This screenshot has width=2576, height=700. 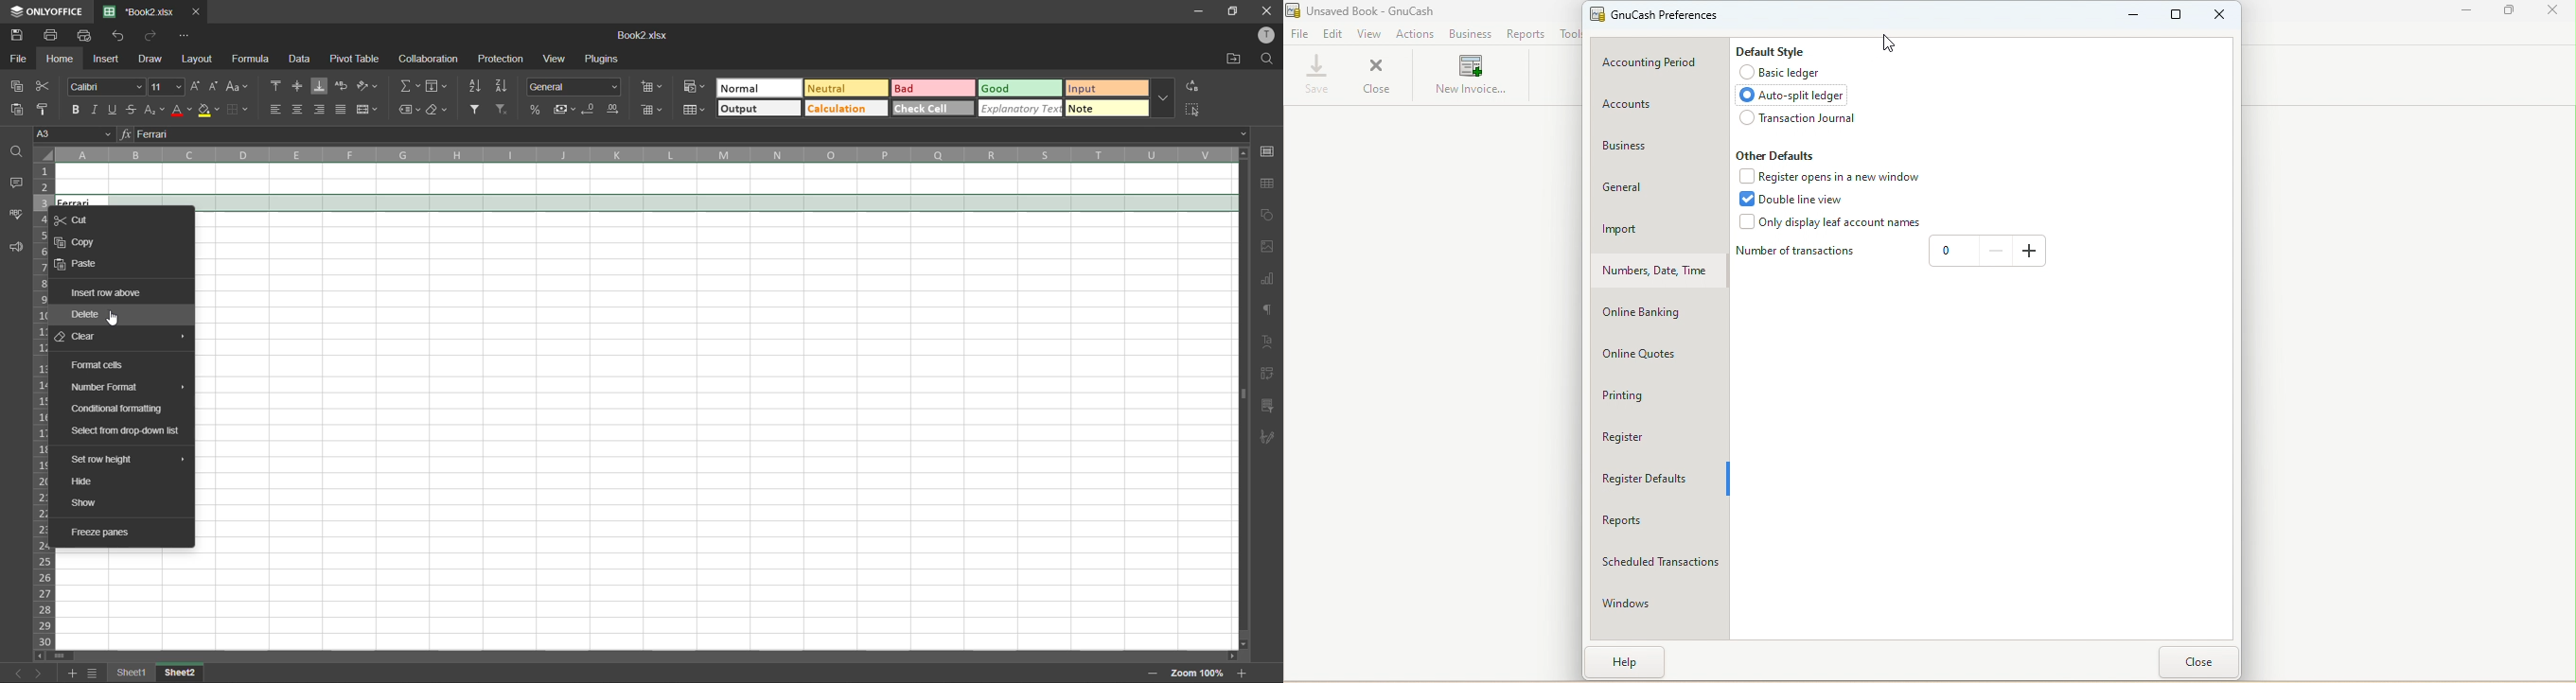 What do you see at coordinates (409, 86) in the screenshot?
I see `summation` at bounding box center [409, 86].